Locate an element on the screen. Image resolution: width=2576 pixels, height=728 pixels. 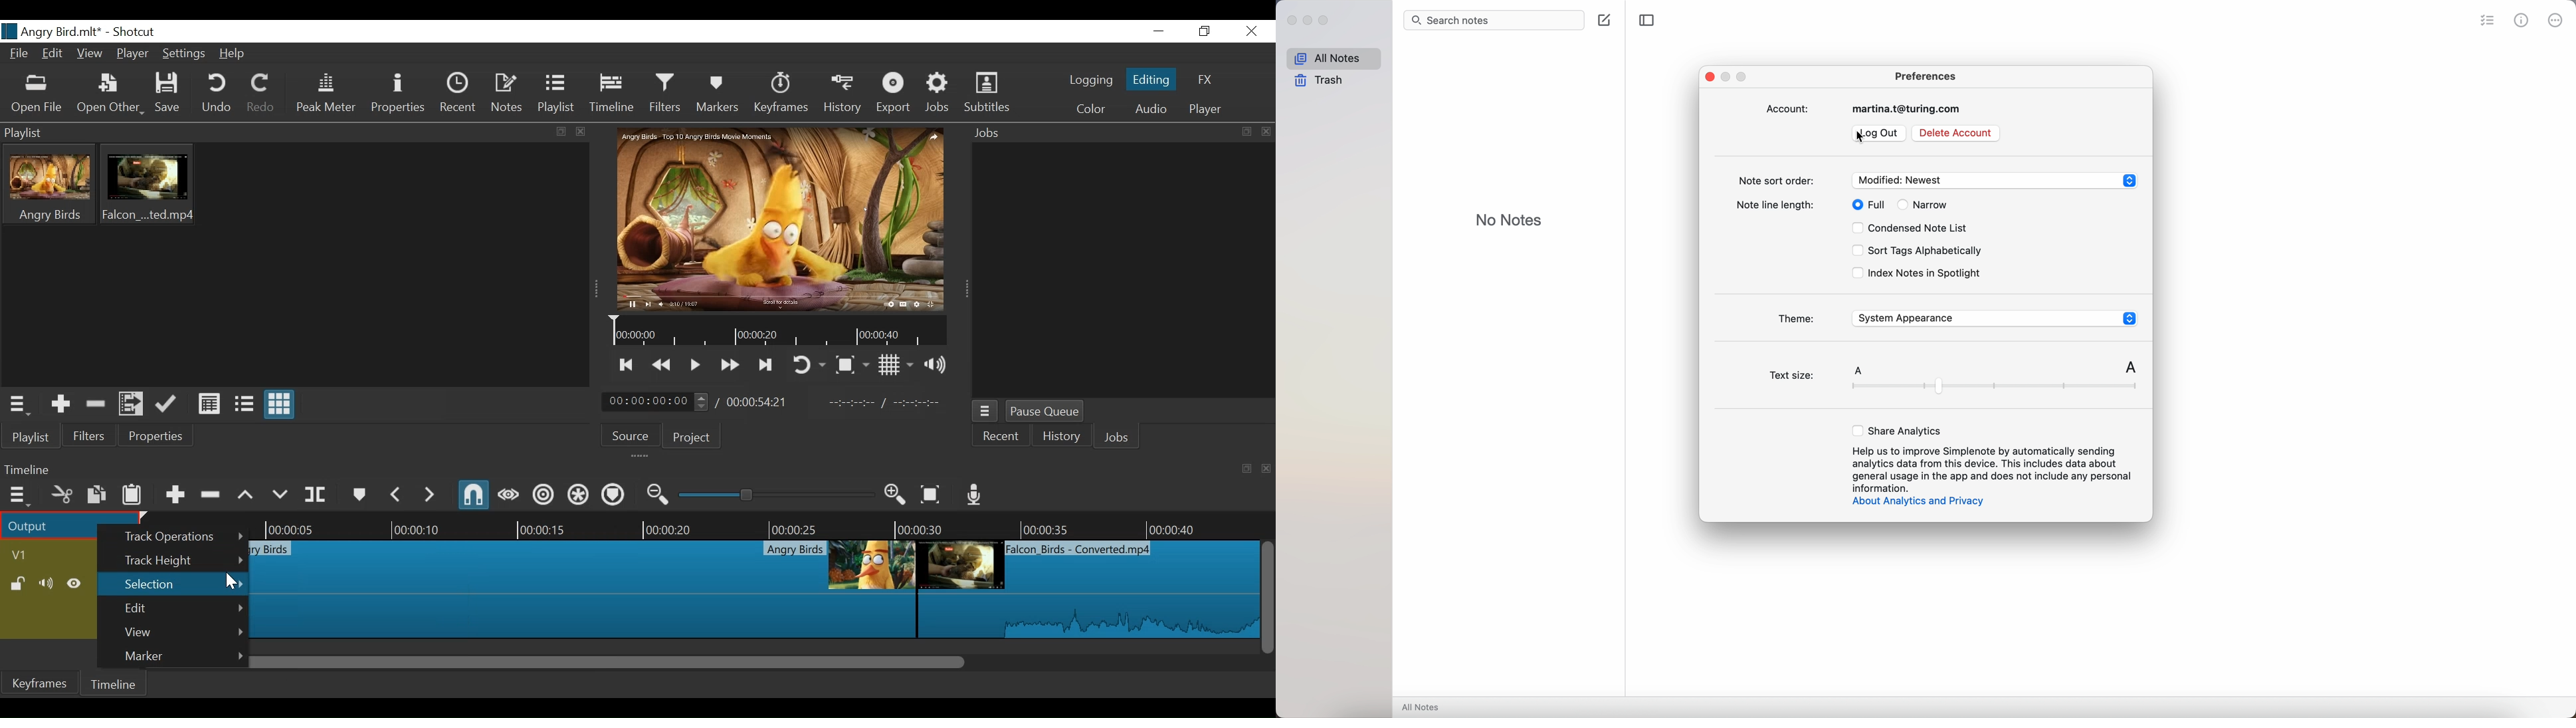
View as icon is located at coordinates (278, 405).